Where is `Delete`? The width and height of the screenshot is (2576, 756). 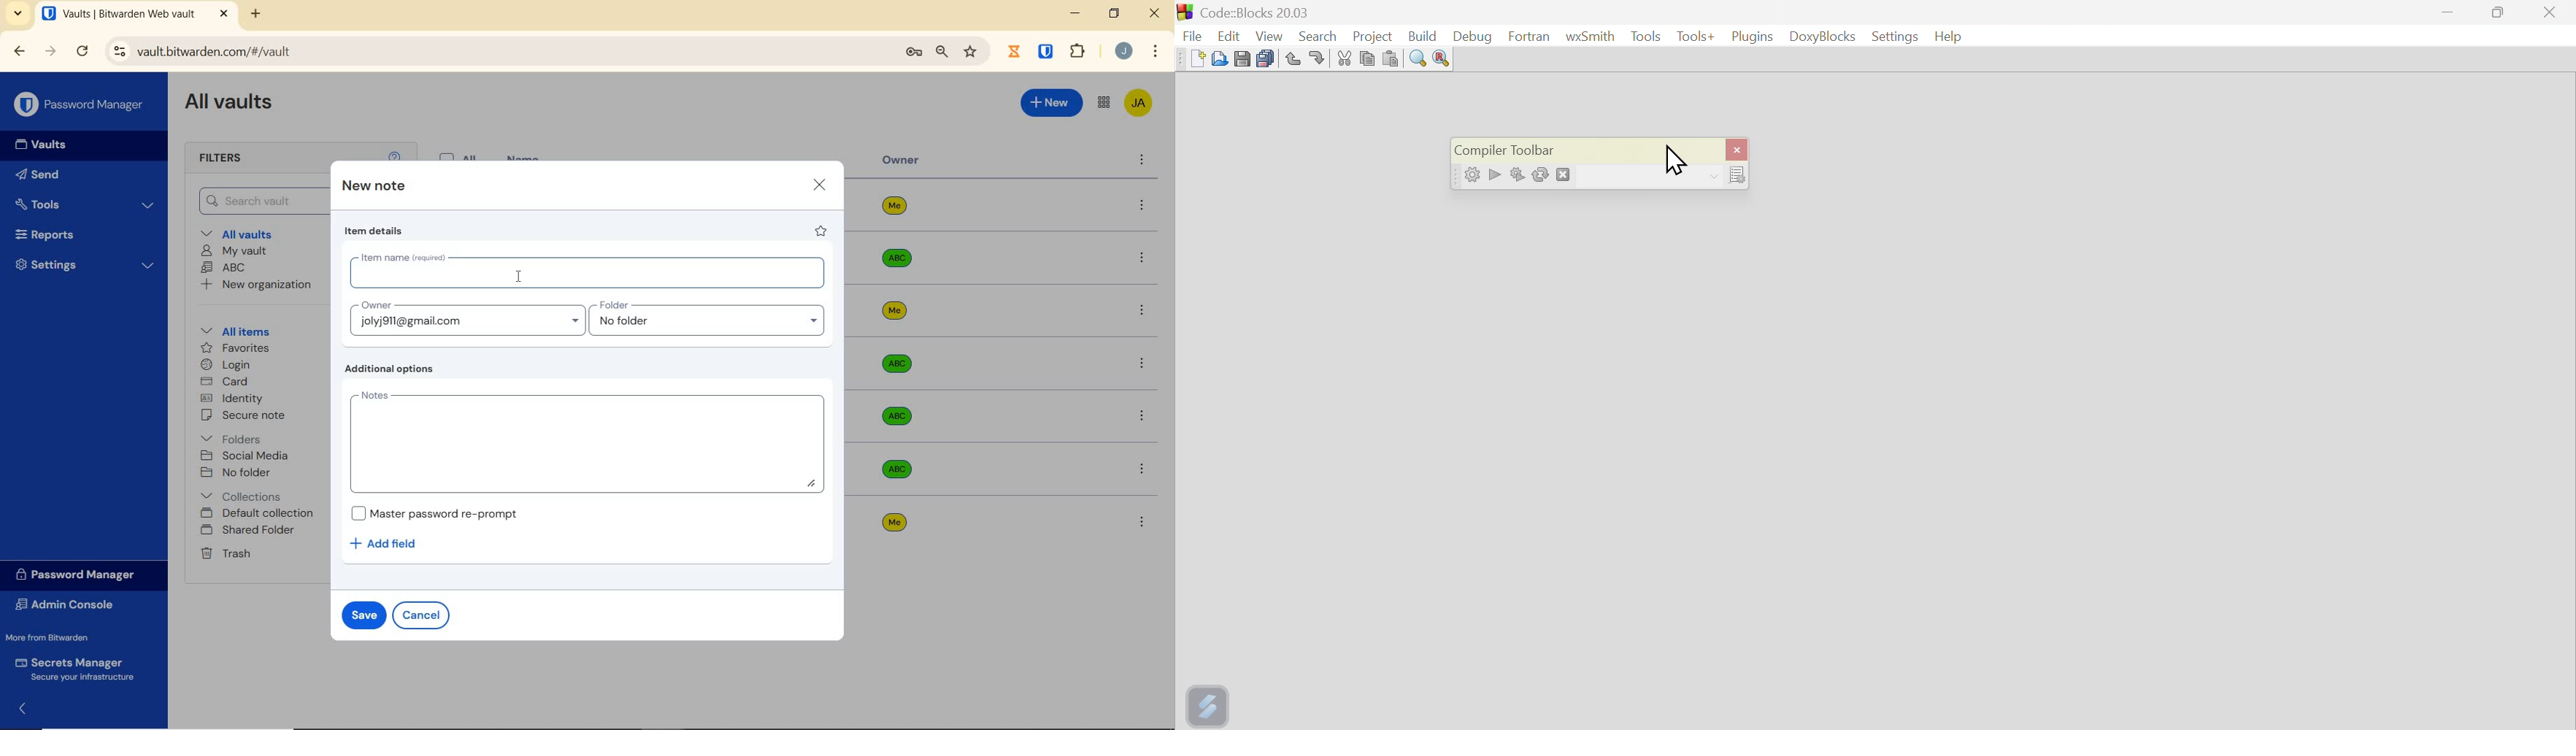
Delete is located at coordinates (1567, 172).